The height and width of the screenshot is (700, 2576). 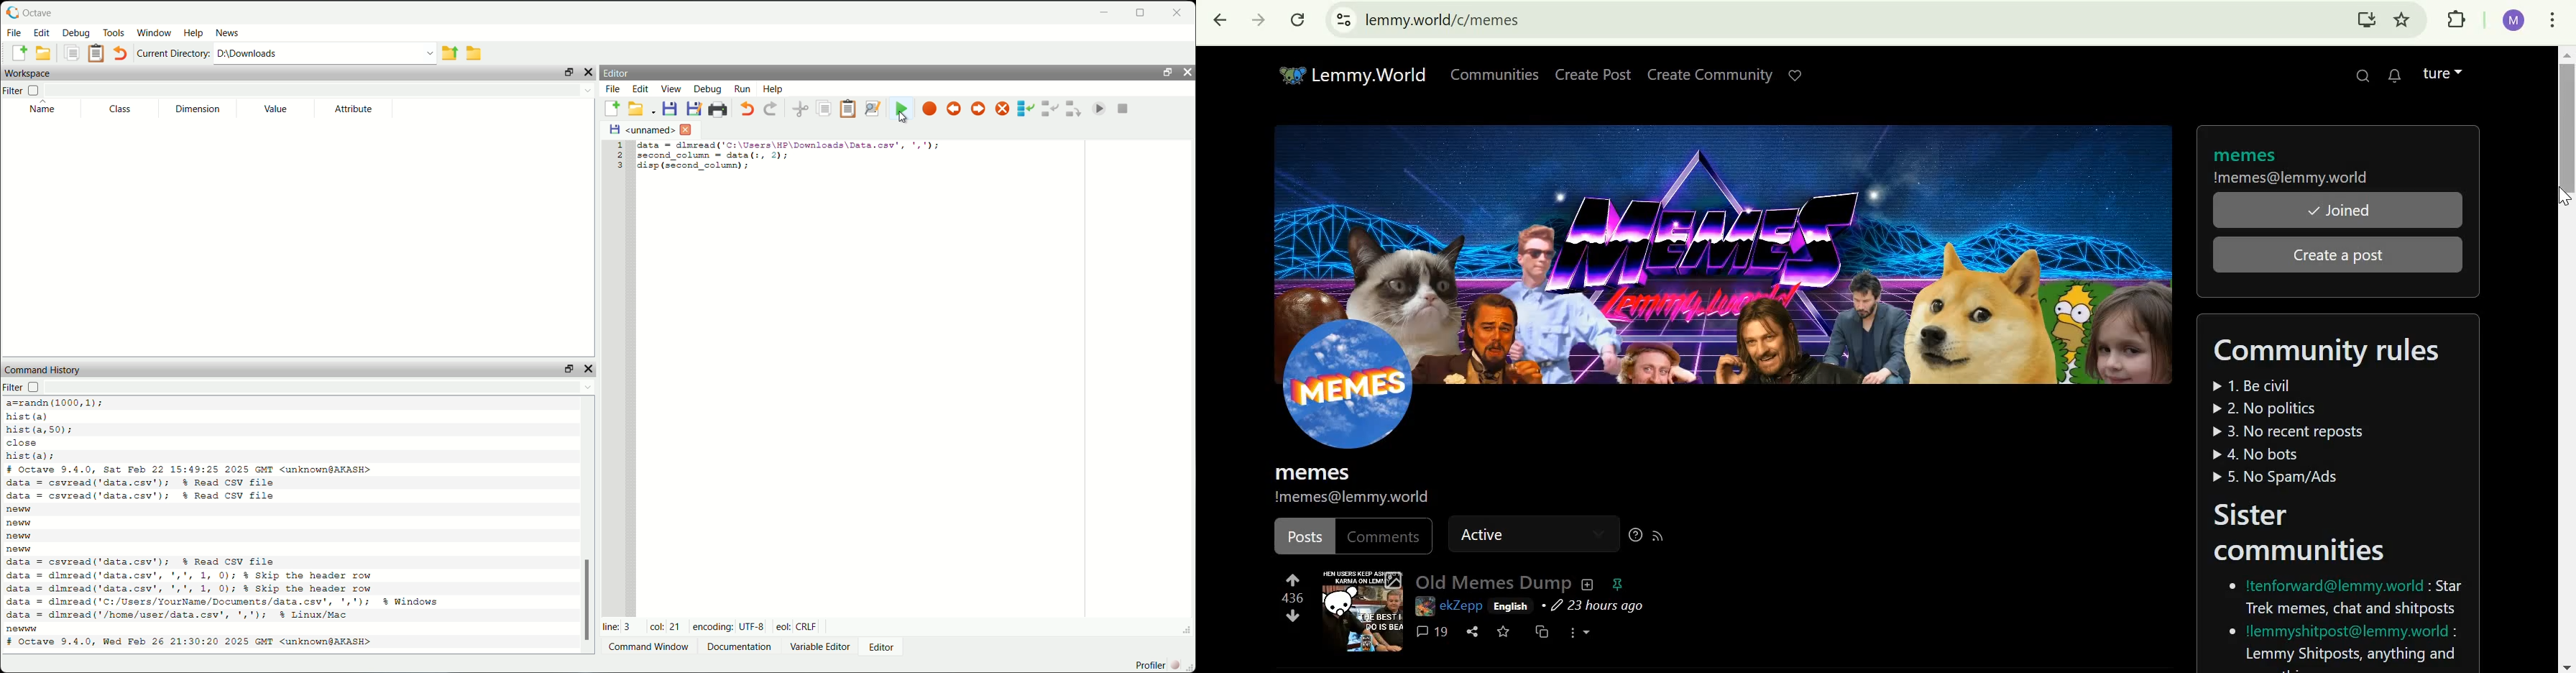 What do you see at coordinates (2560, 199) in the screenshot?
I see `cursor` at bounding box center [2560, 199].